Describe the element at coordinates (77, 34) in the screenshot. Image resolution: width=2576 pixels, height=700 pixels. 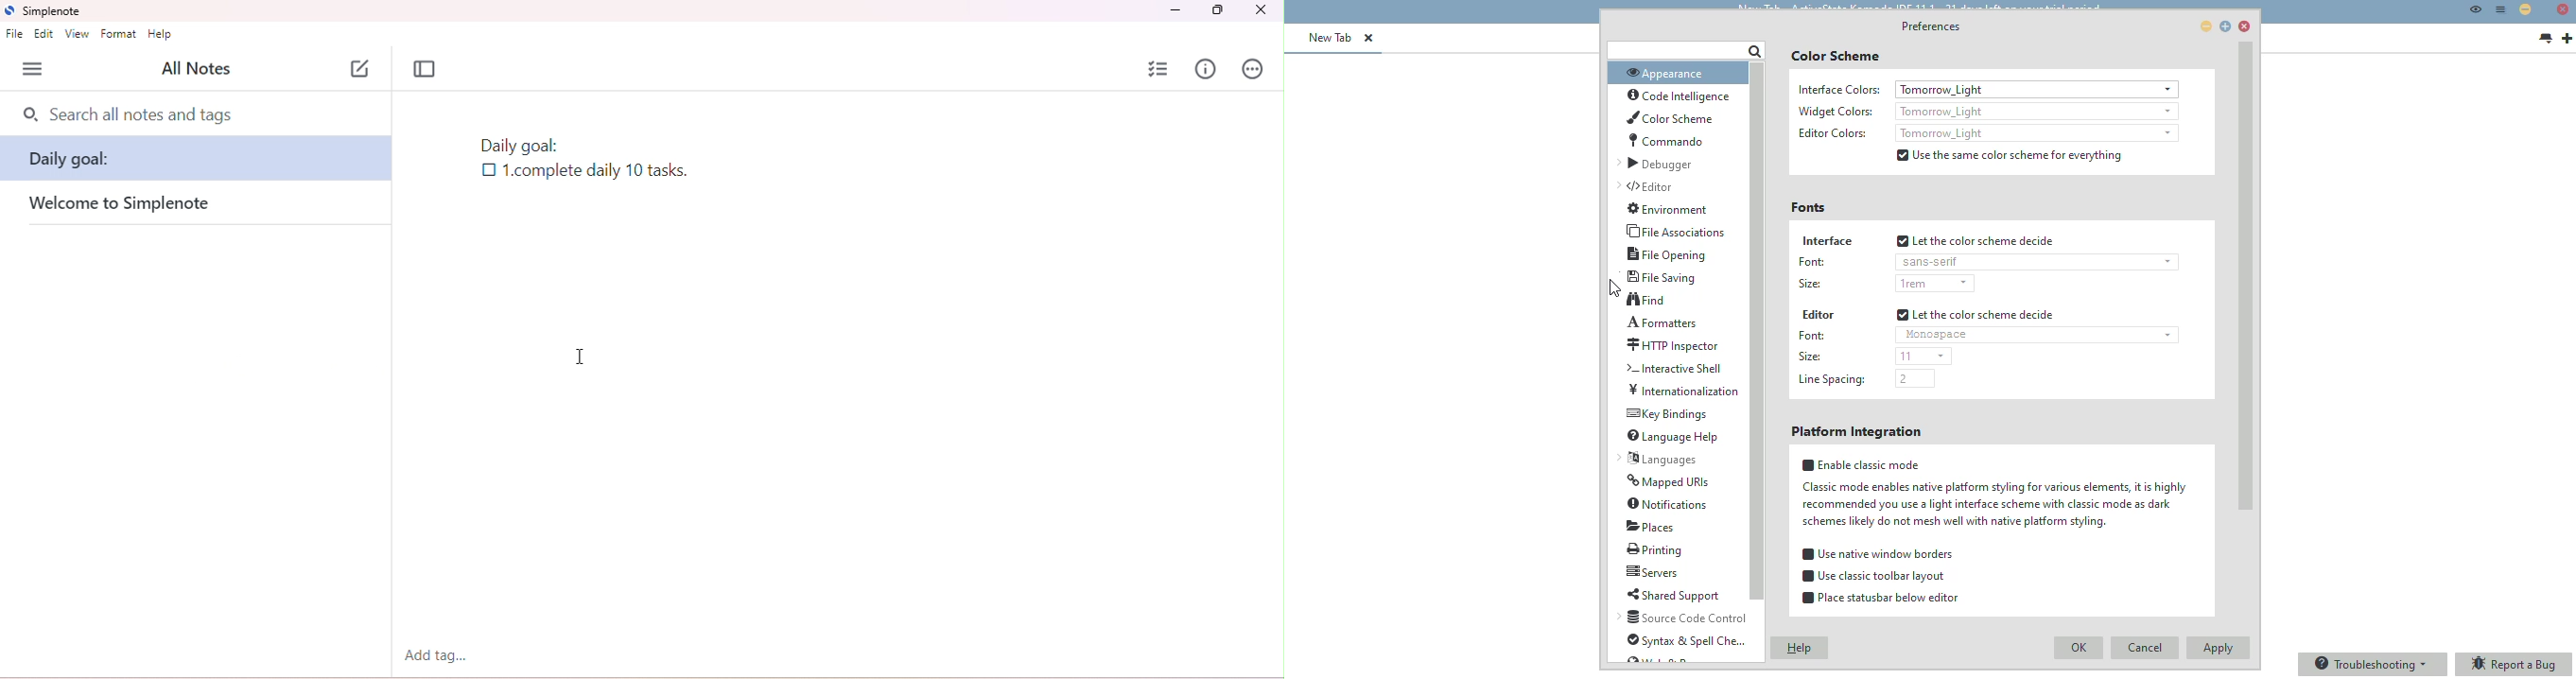
I see `view` at that location.